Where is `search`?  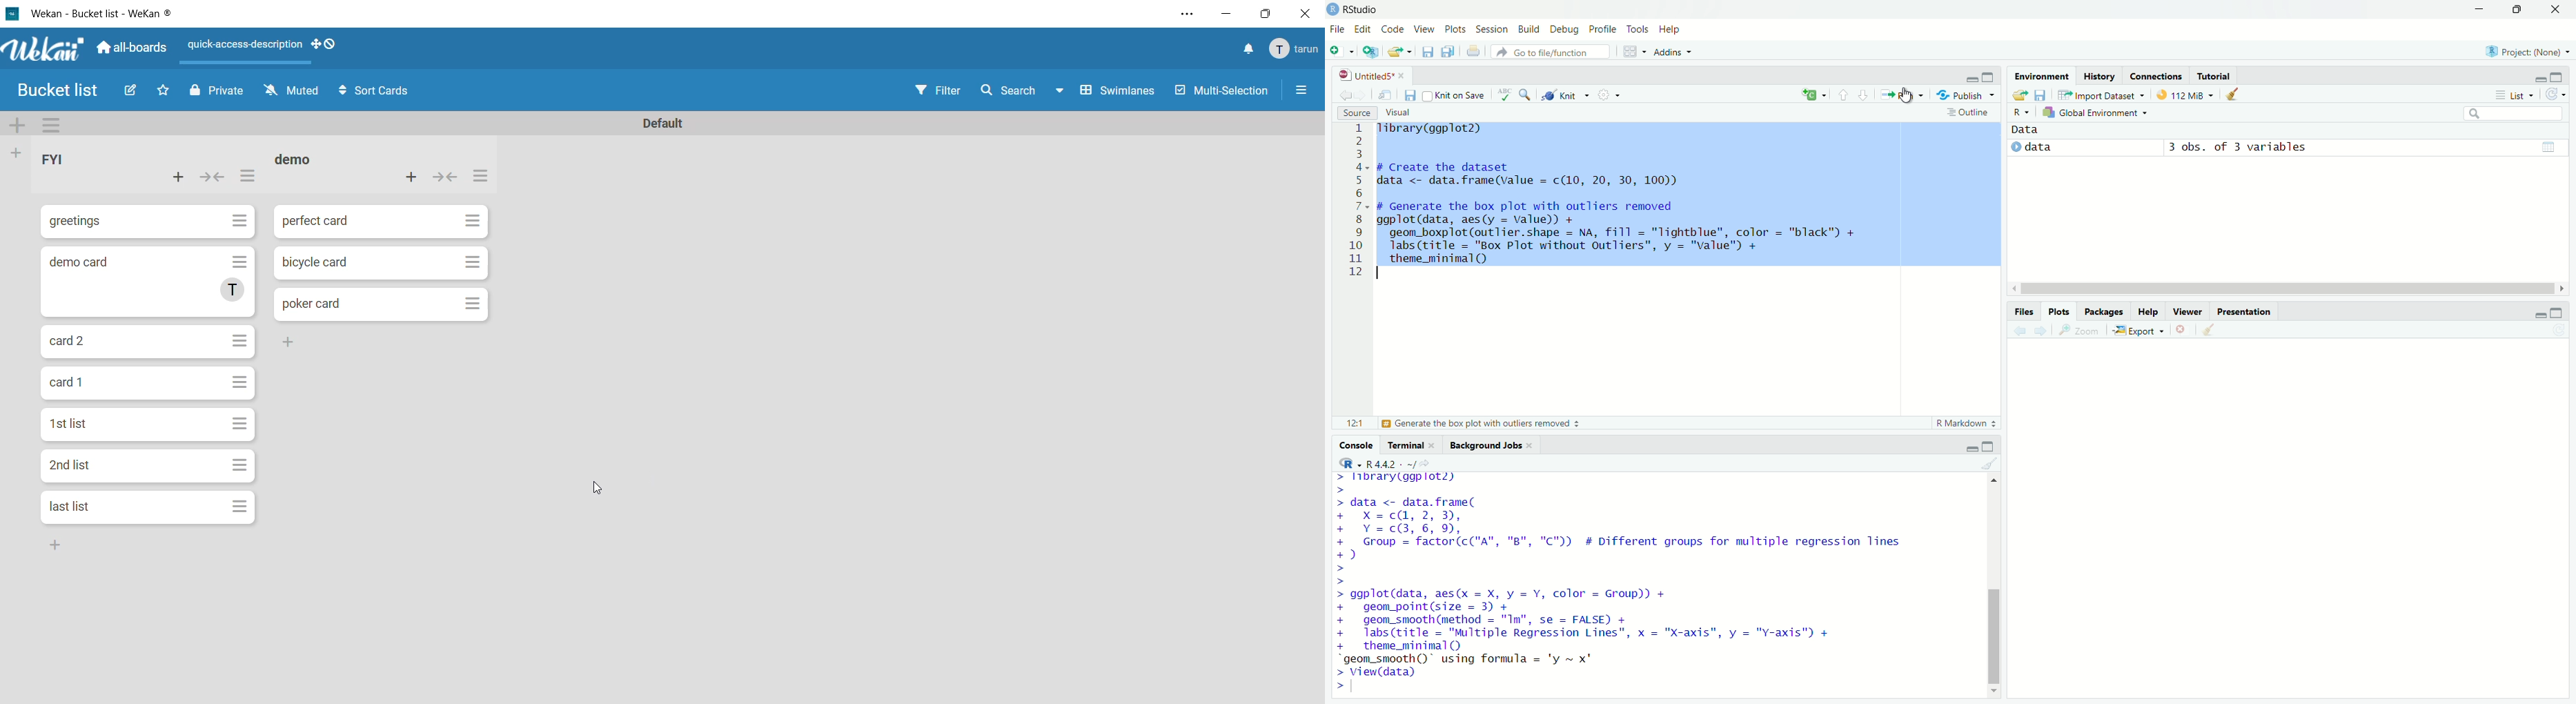 search is located at coordinates (2504, 111).